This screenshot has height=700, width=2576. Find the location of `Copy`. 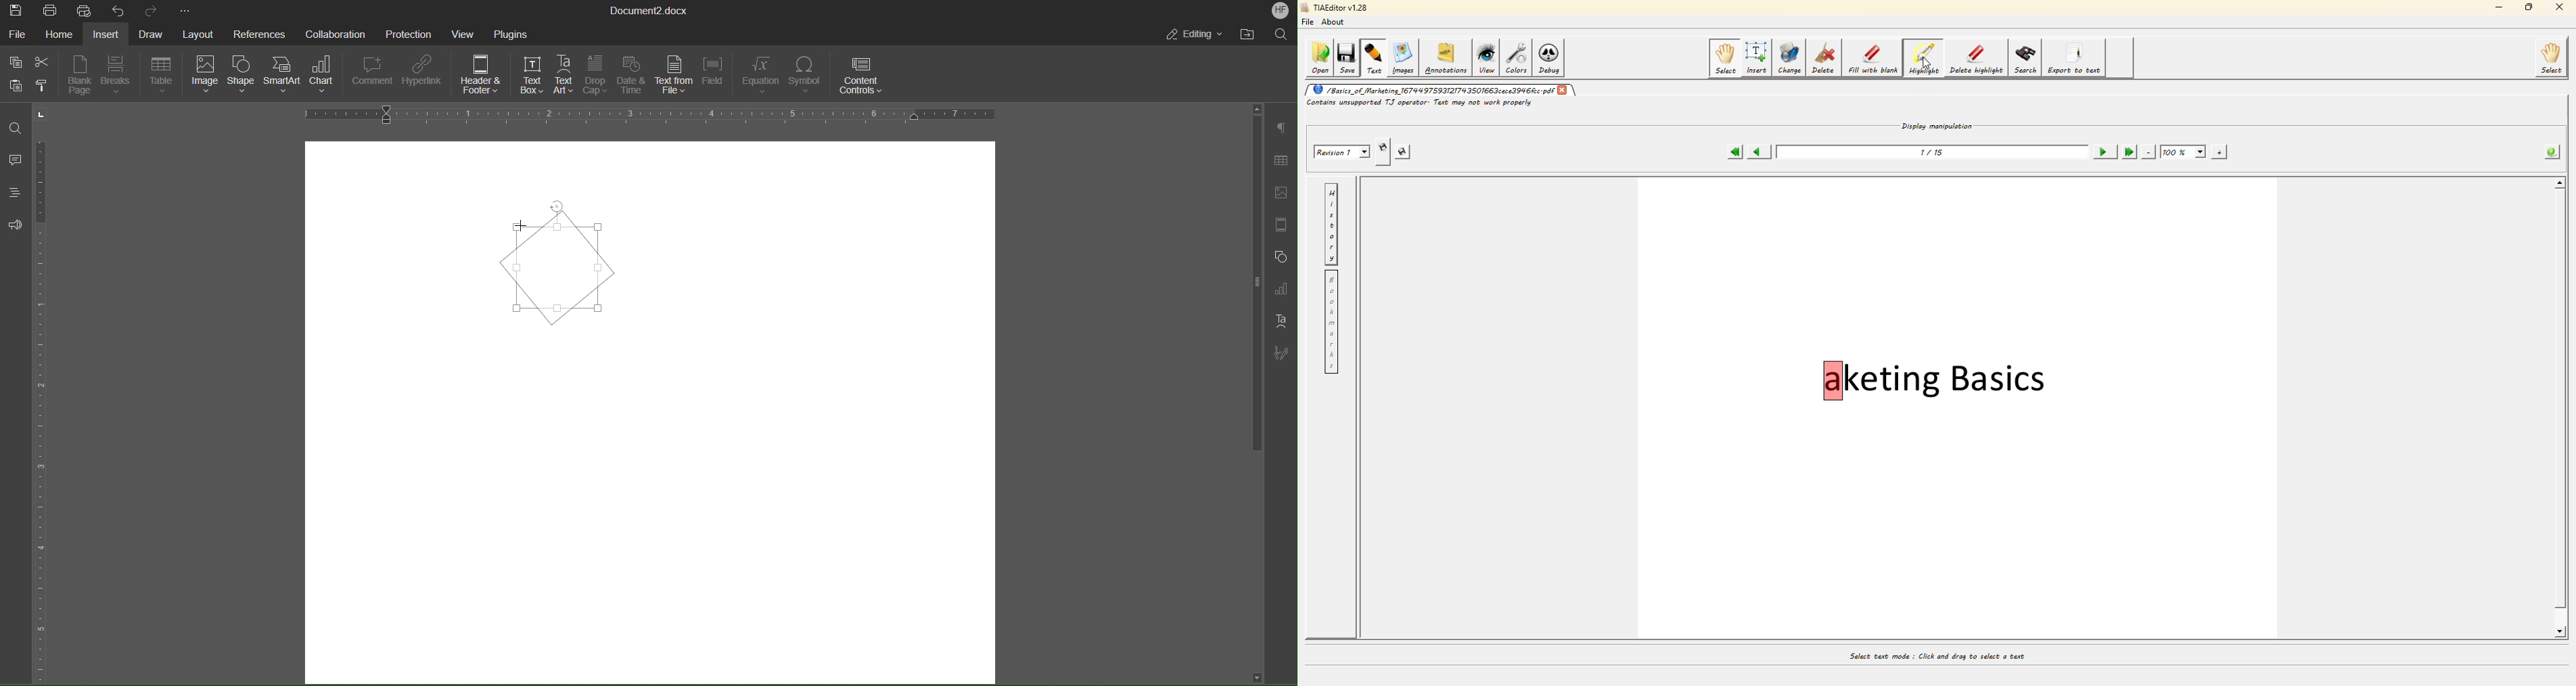

Copy is located at coordinates (15, 60).